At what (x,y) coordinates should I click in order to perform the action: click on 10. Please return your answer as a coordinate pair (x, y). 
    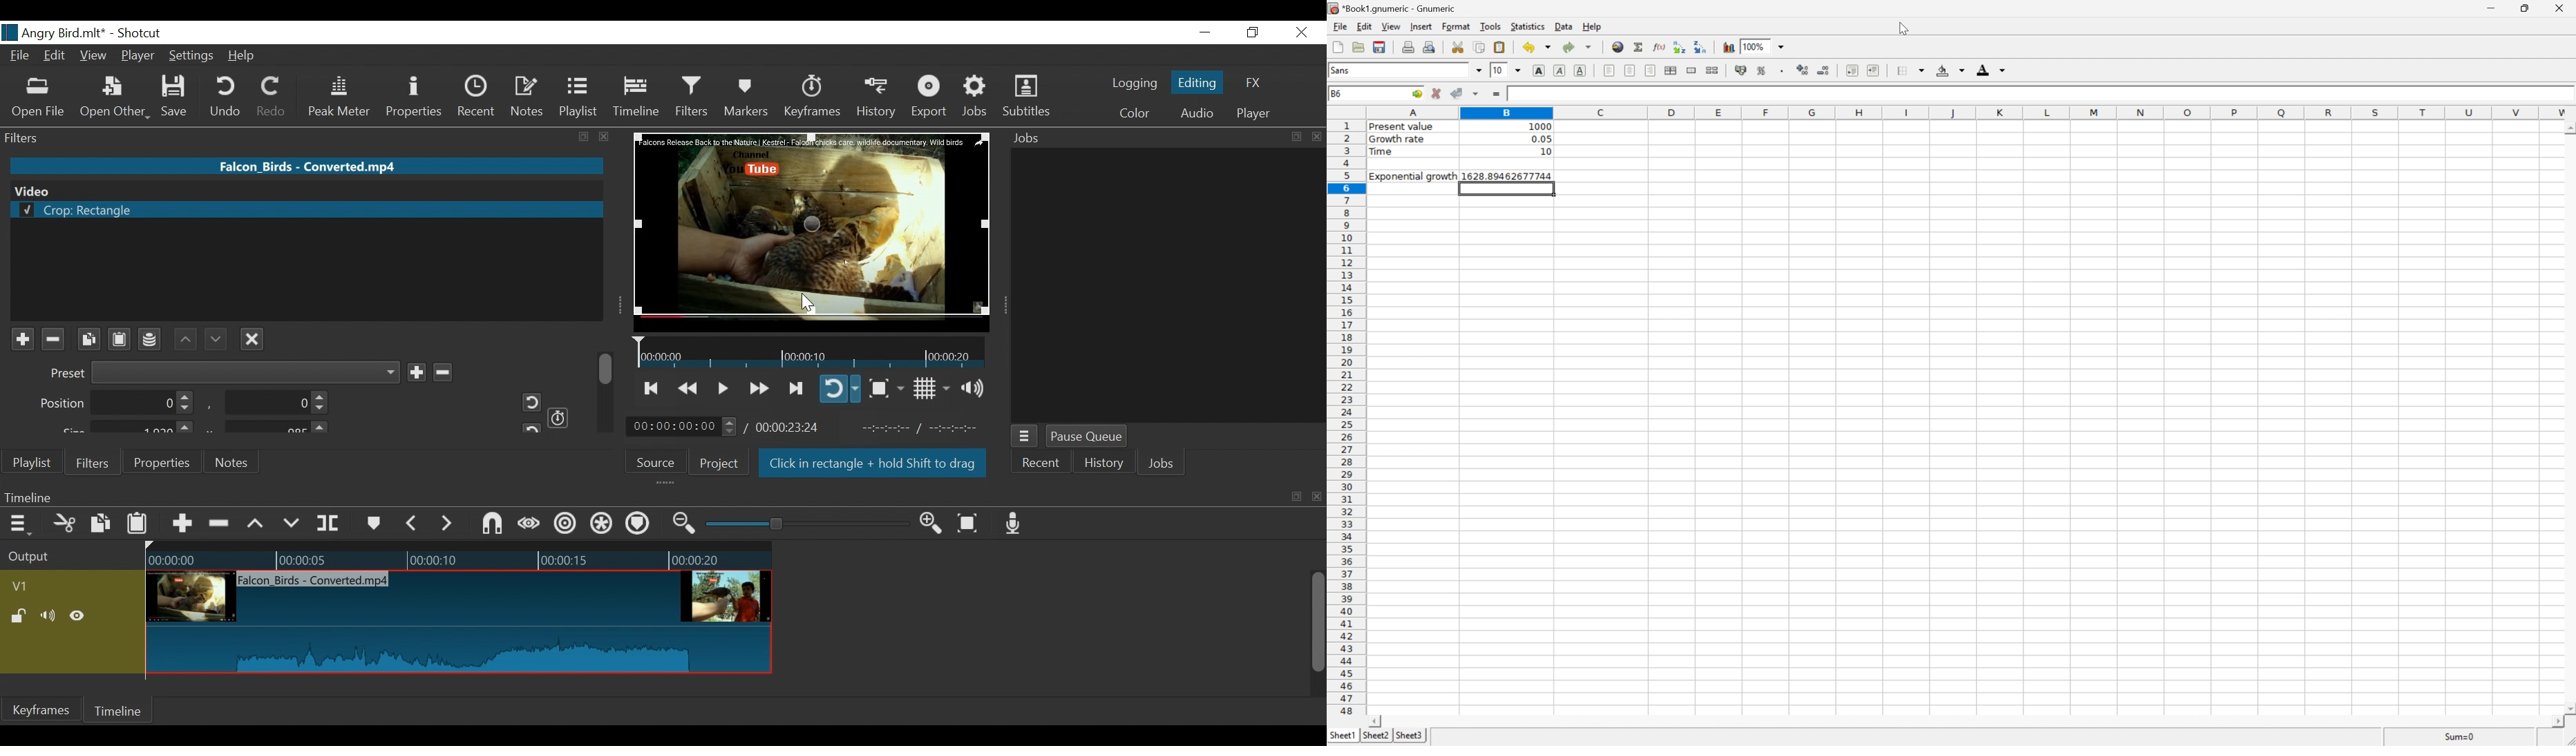
    Looking at the image, I should click on (1542, 152).